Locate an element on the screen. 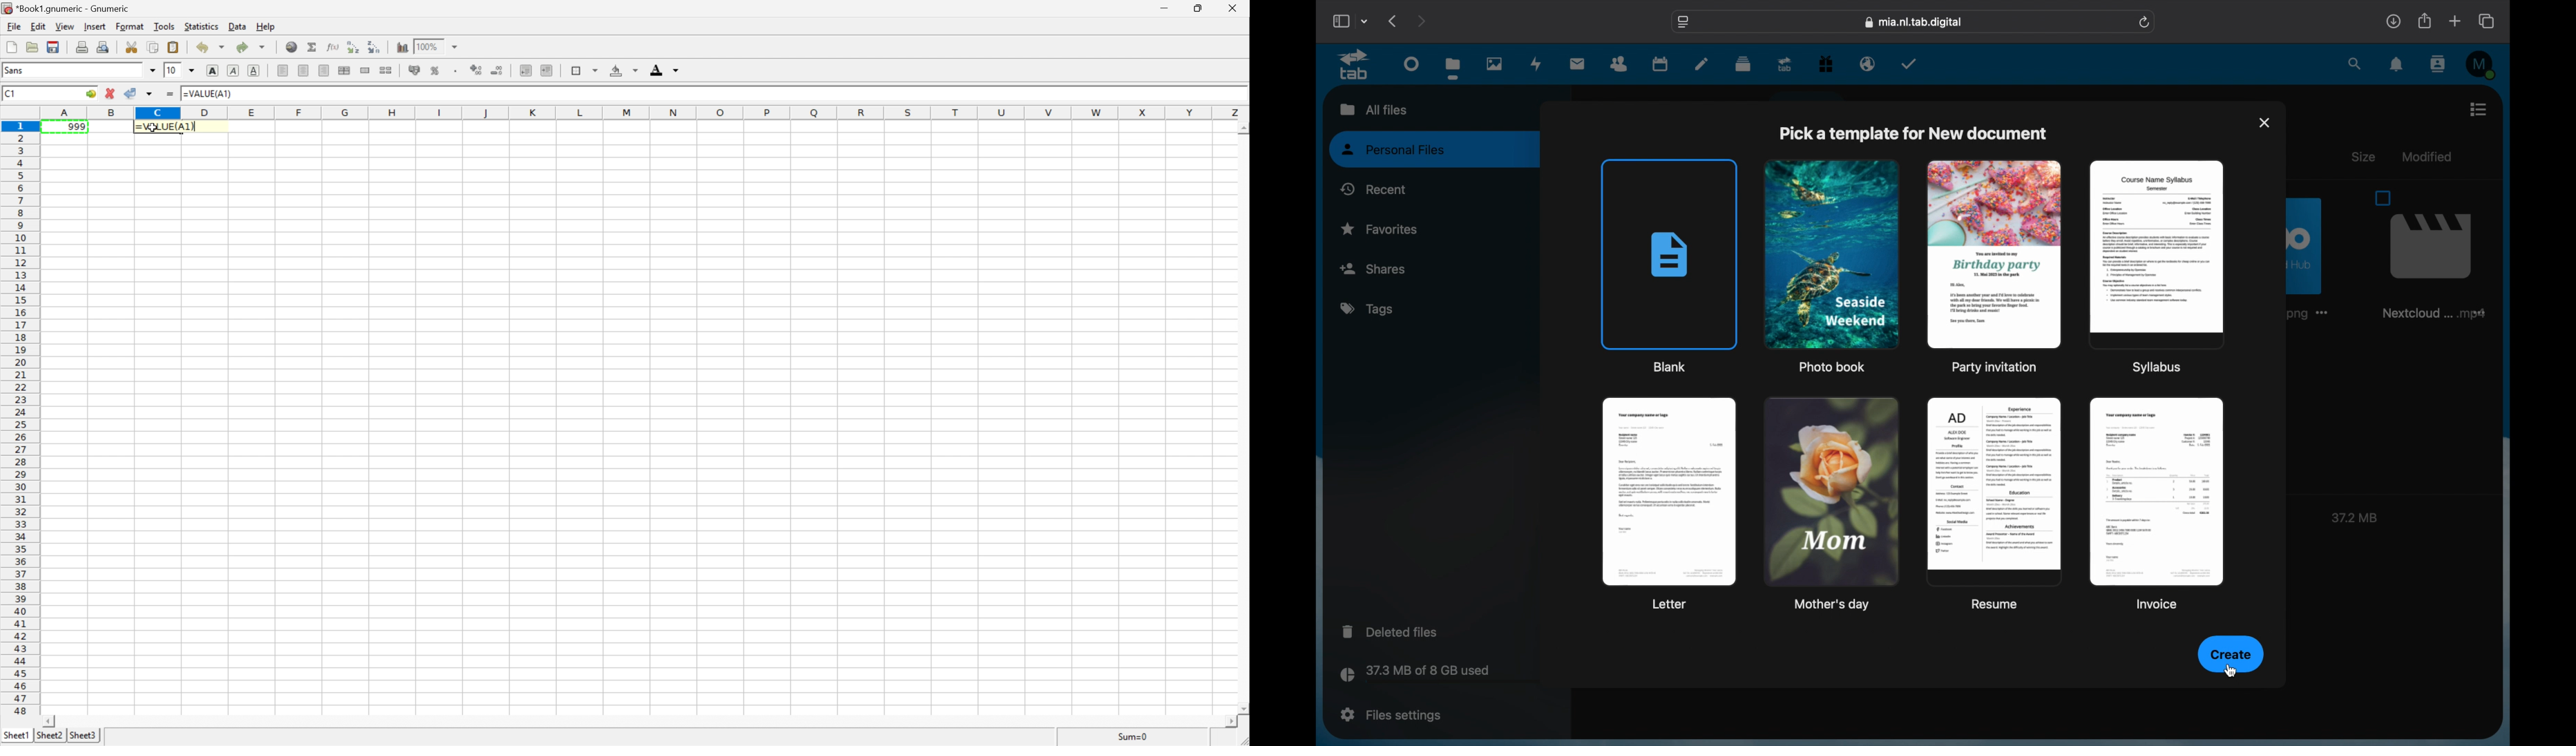  Sort the selected region in descending order based on the first column selected is located at coordinates (373, 47).